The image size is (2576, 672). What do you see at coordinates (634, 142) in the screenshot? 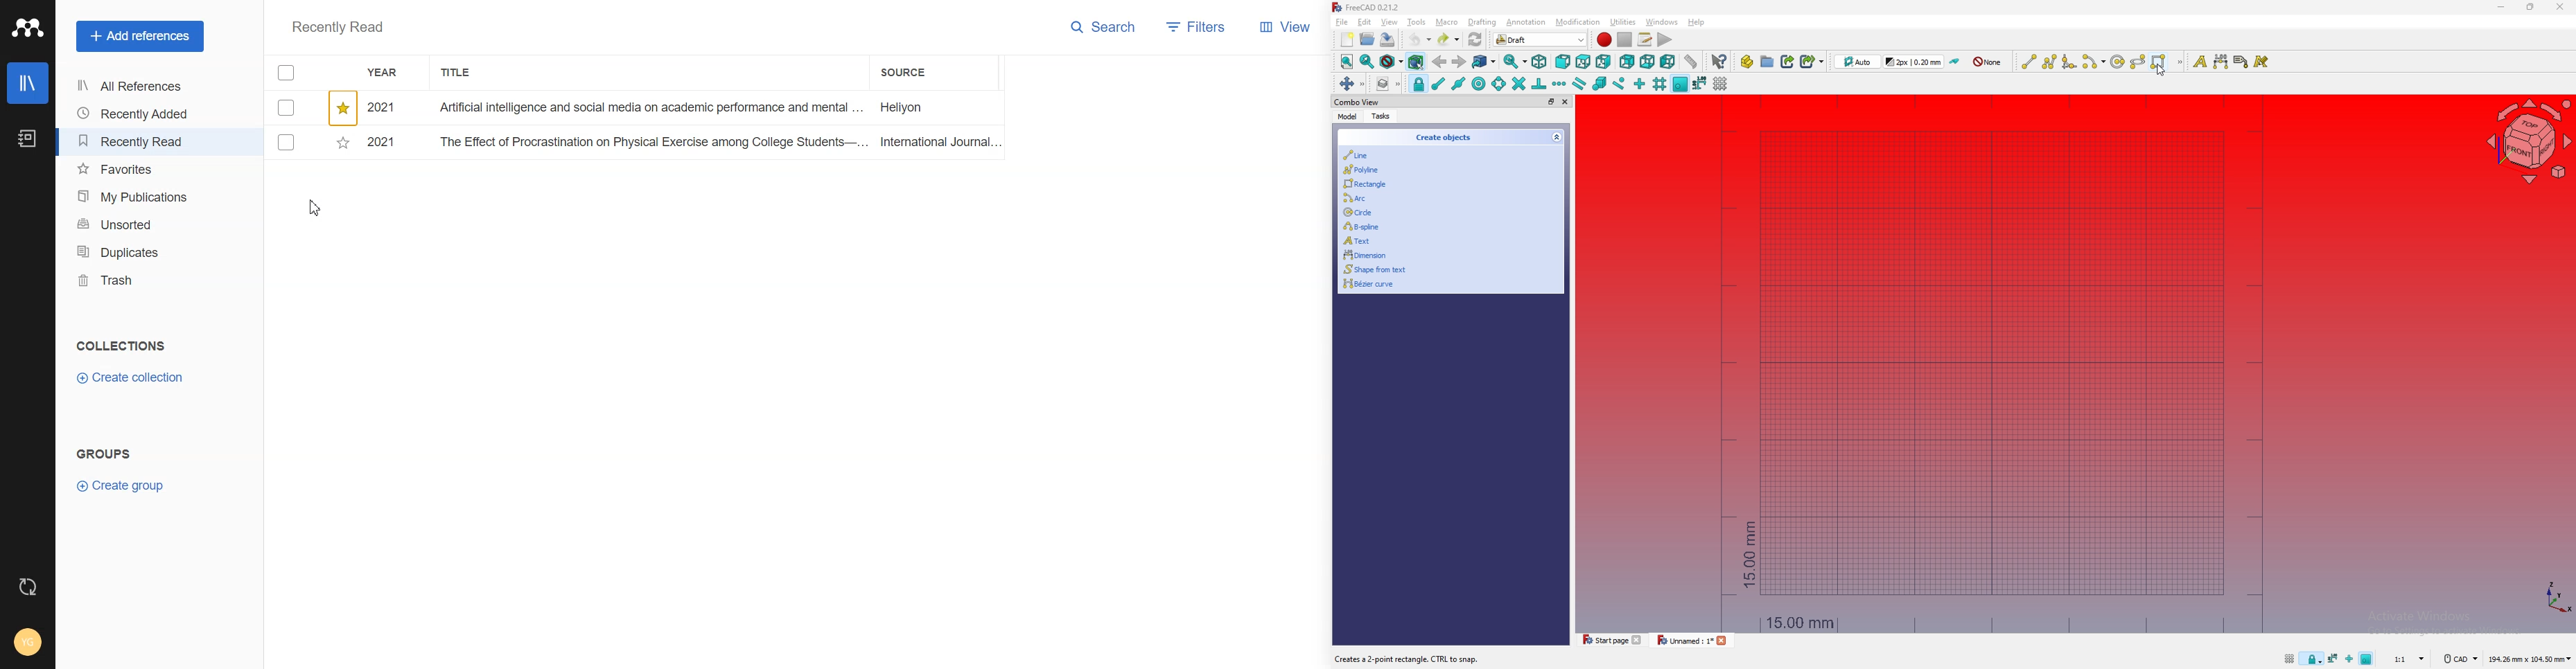
I see `File` at bounding box center [634, 142].